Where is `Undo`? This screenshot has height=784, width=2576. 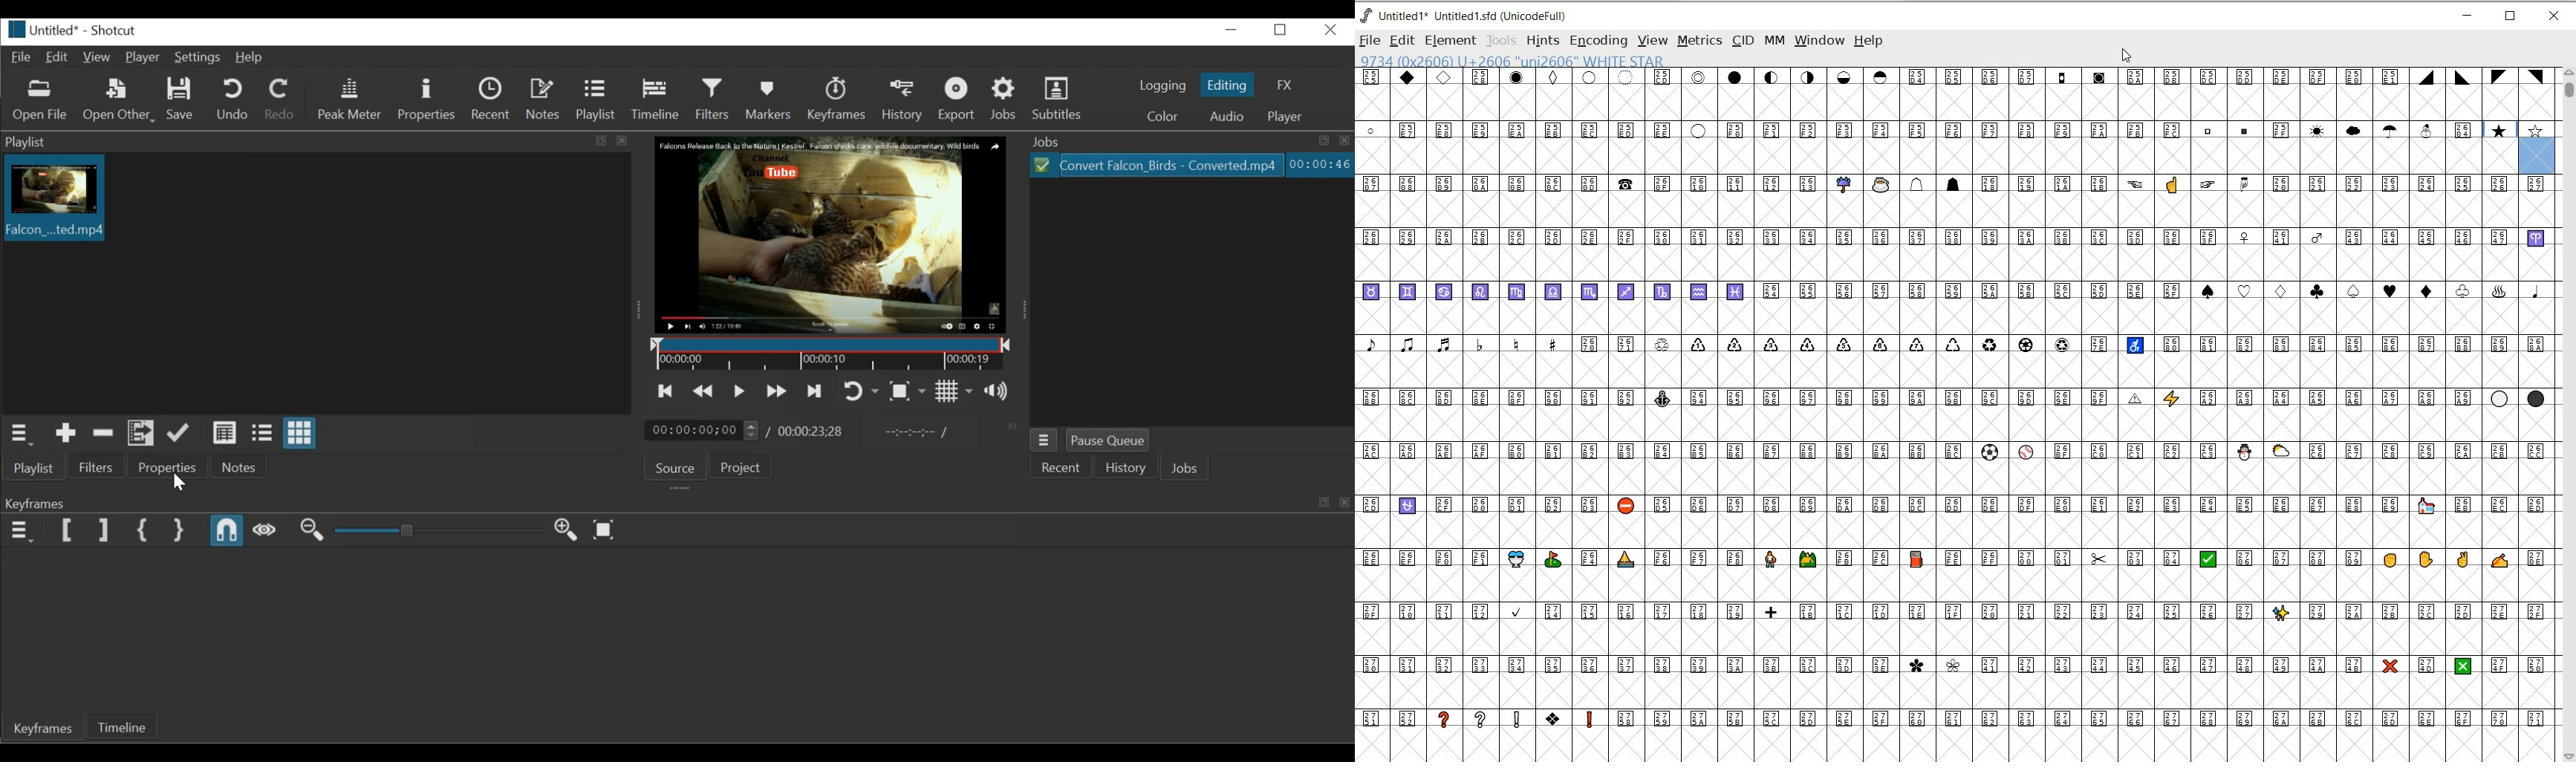
Undo is located at coordinates (229, 100).